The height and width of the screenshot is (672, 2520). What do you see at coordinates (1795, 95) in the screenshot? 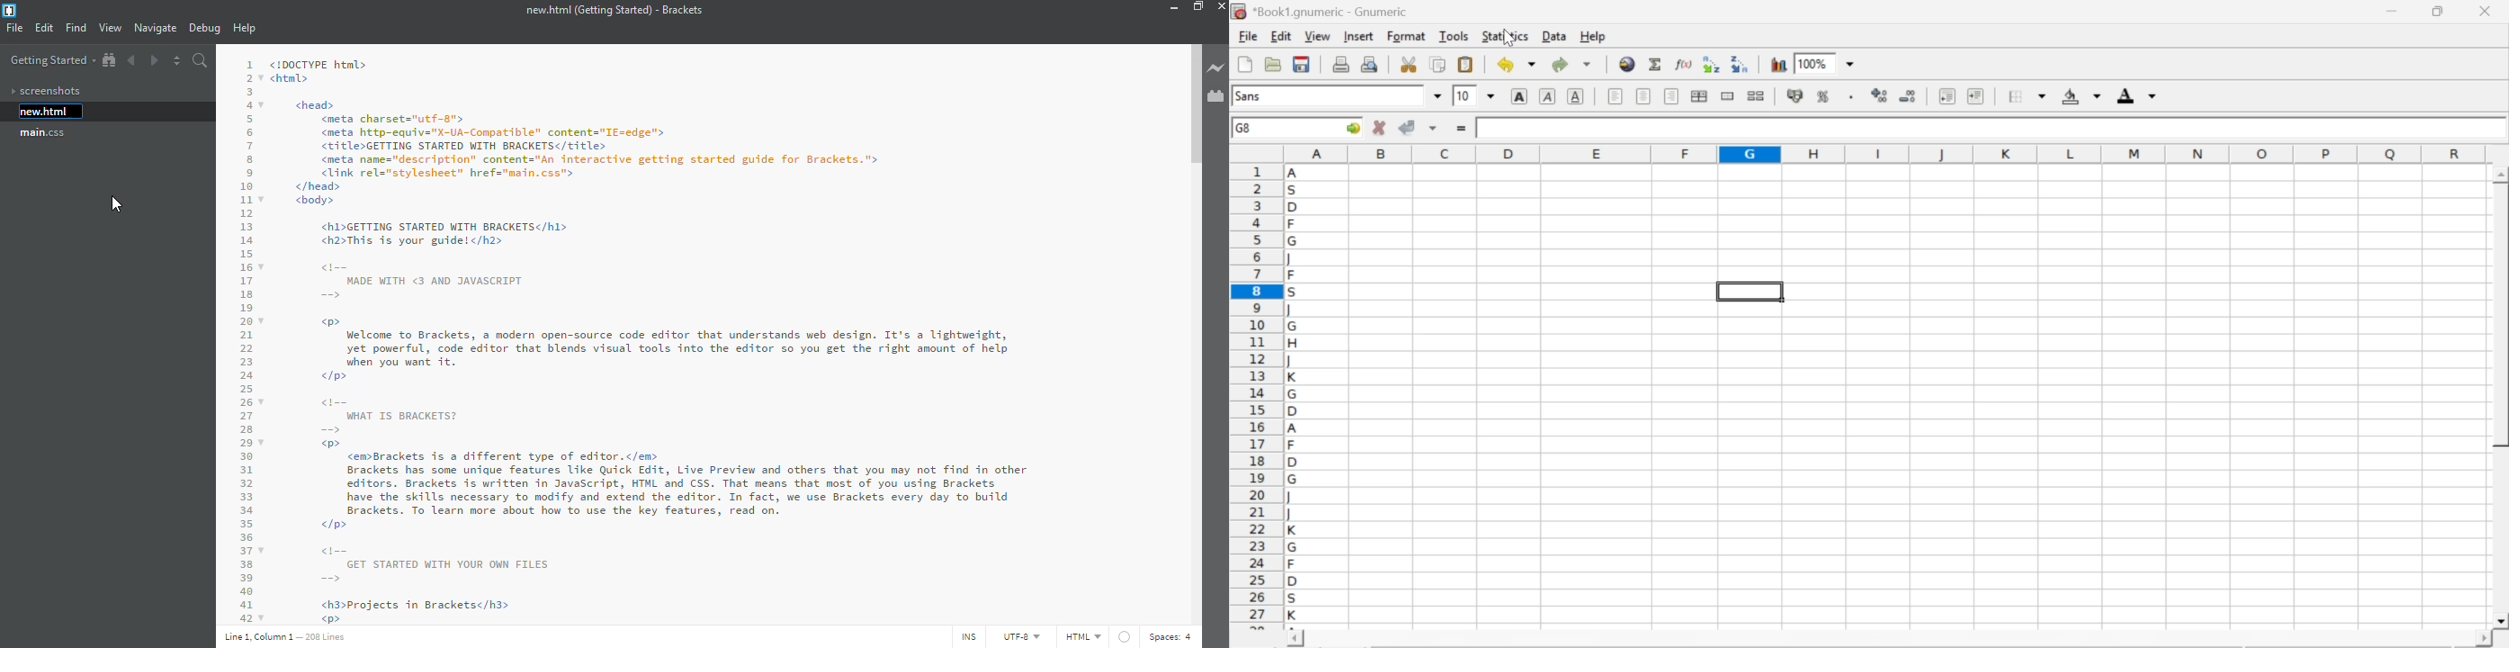
I see `format selection as accounting` at bounding box center [1795, 95].